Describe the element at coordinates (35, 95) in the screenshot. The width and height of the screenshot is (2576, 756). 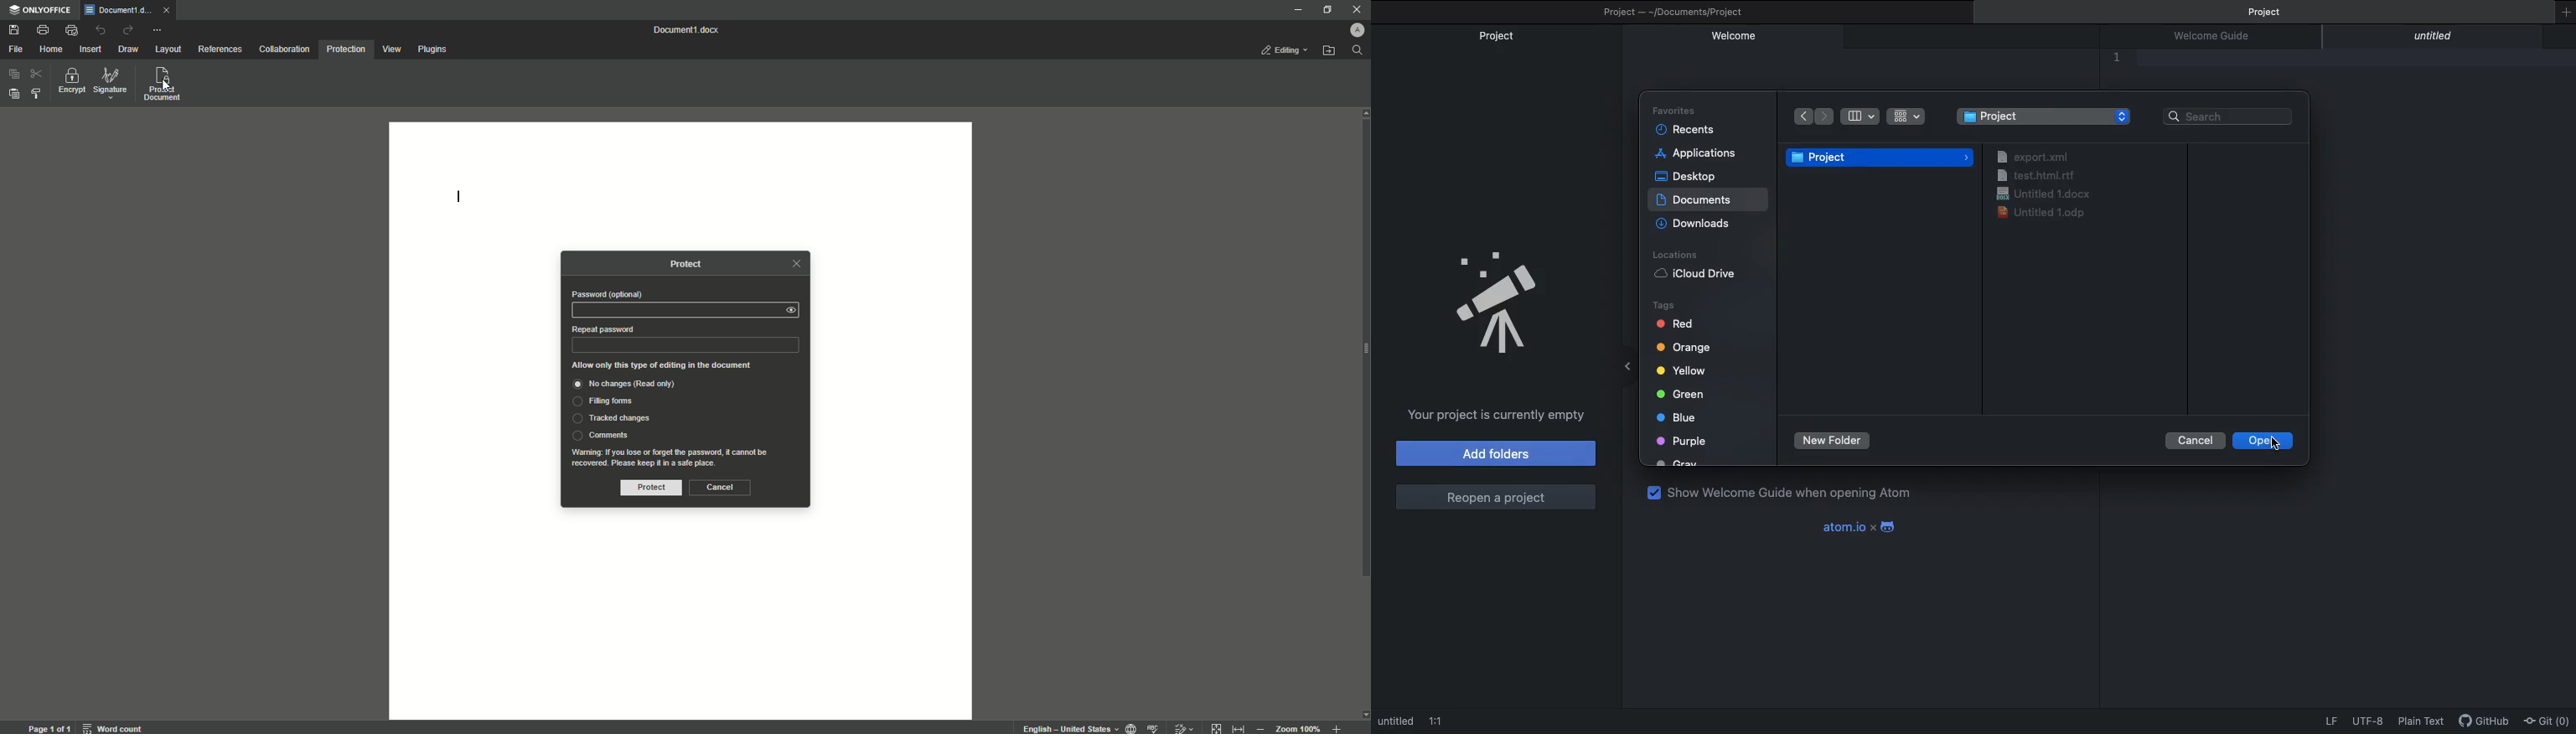
I see `Select styles` at that location.